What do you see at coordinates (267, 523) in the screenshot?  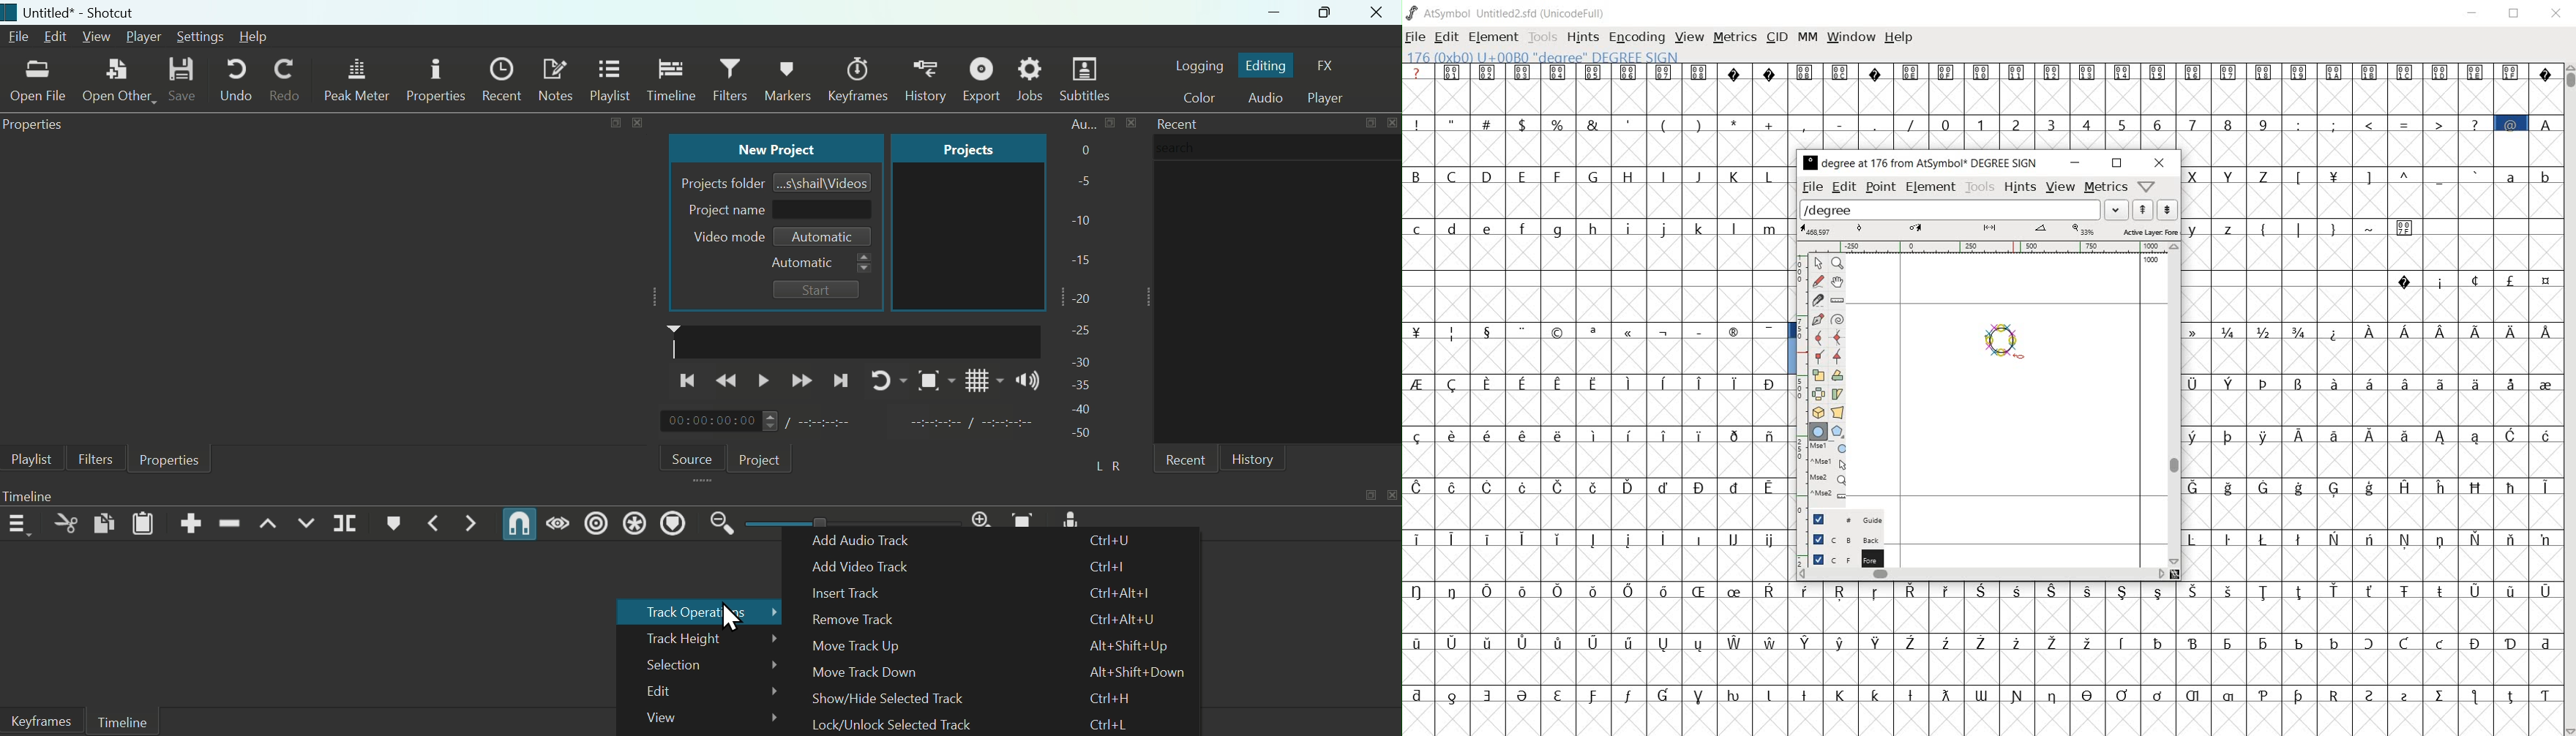 I see `Lift` at bounding box center [267, 523].